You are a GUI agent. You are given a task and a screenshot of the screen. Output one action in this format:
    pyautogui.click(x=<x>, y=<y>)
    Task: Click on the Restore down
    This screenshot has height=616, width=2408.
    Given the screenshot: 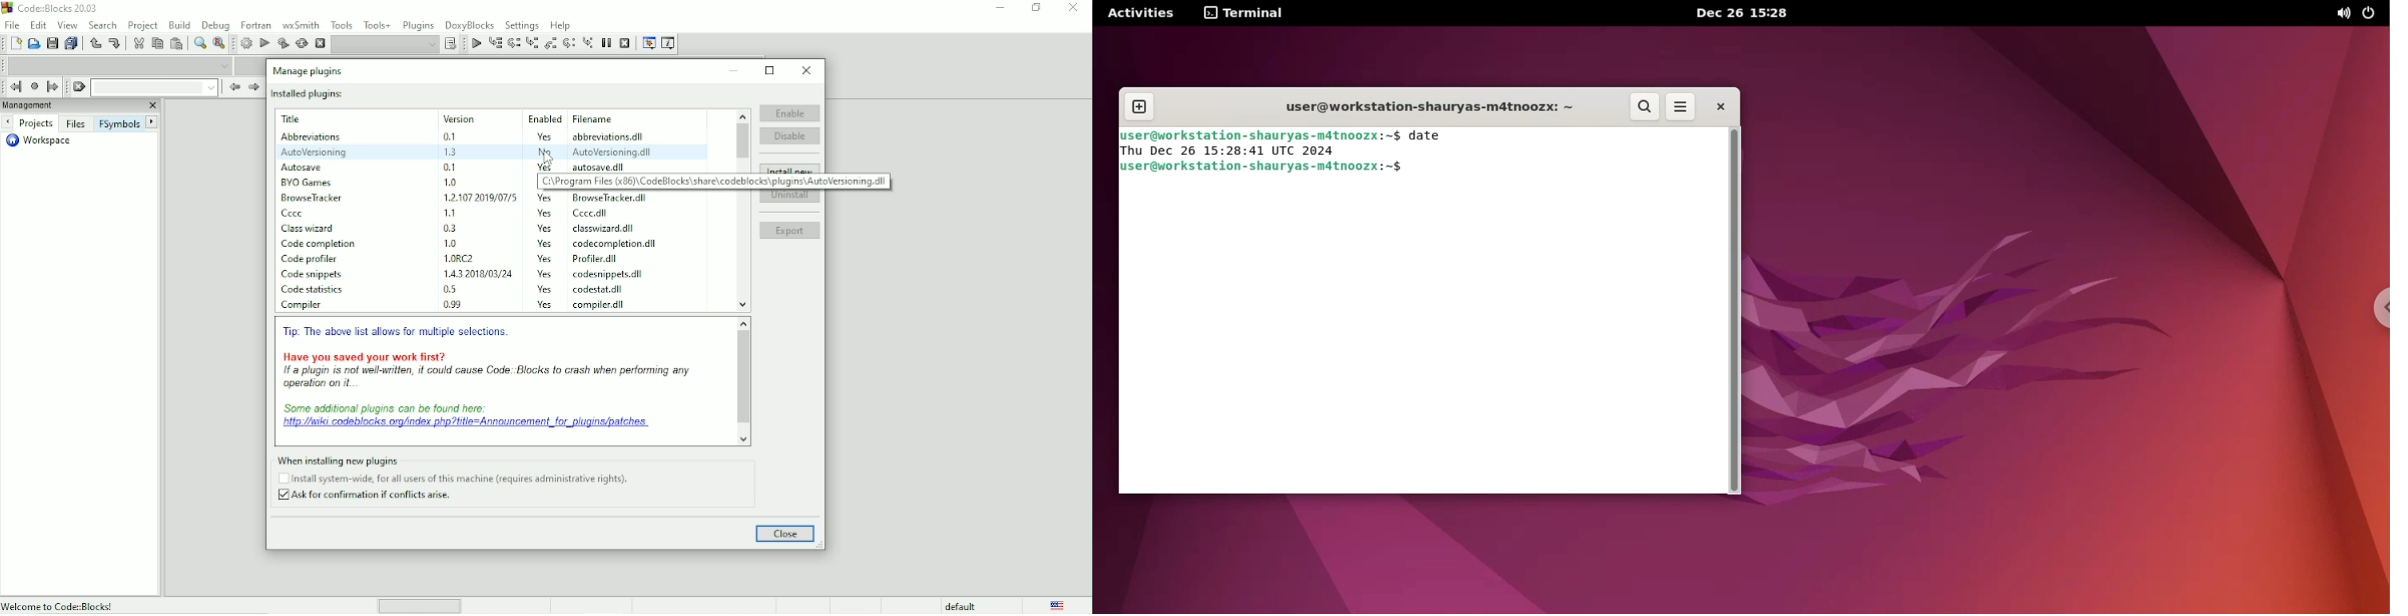 What is the action you would take?
    pyautogui.click(x=1037, y=8)
    